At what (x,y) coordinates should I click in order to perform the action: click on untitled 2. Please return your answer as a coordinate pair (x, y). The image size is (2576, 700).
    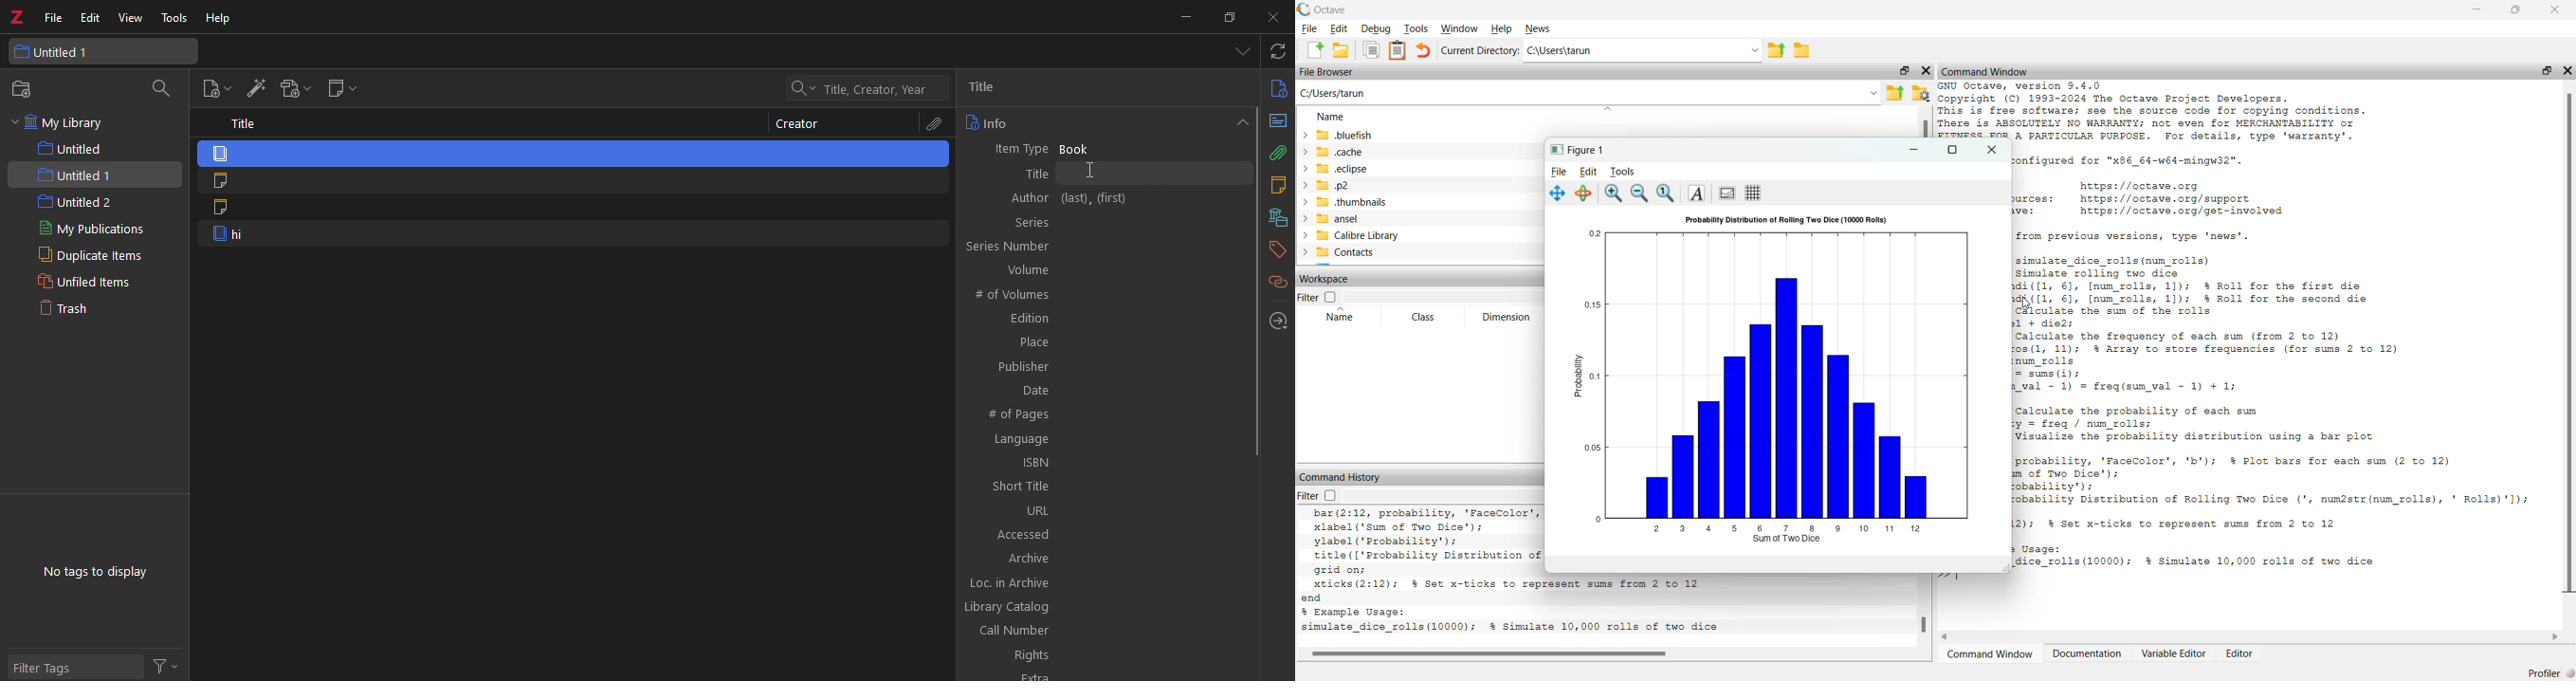
    Looking at the image, I should click on (75, 203).